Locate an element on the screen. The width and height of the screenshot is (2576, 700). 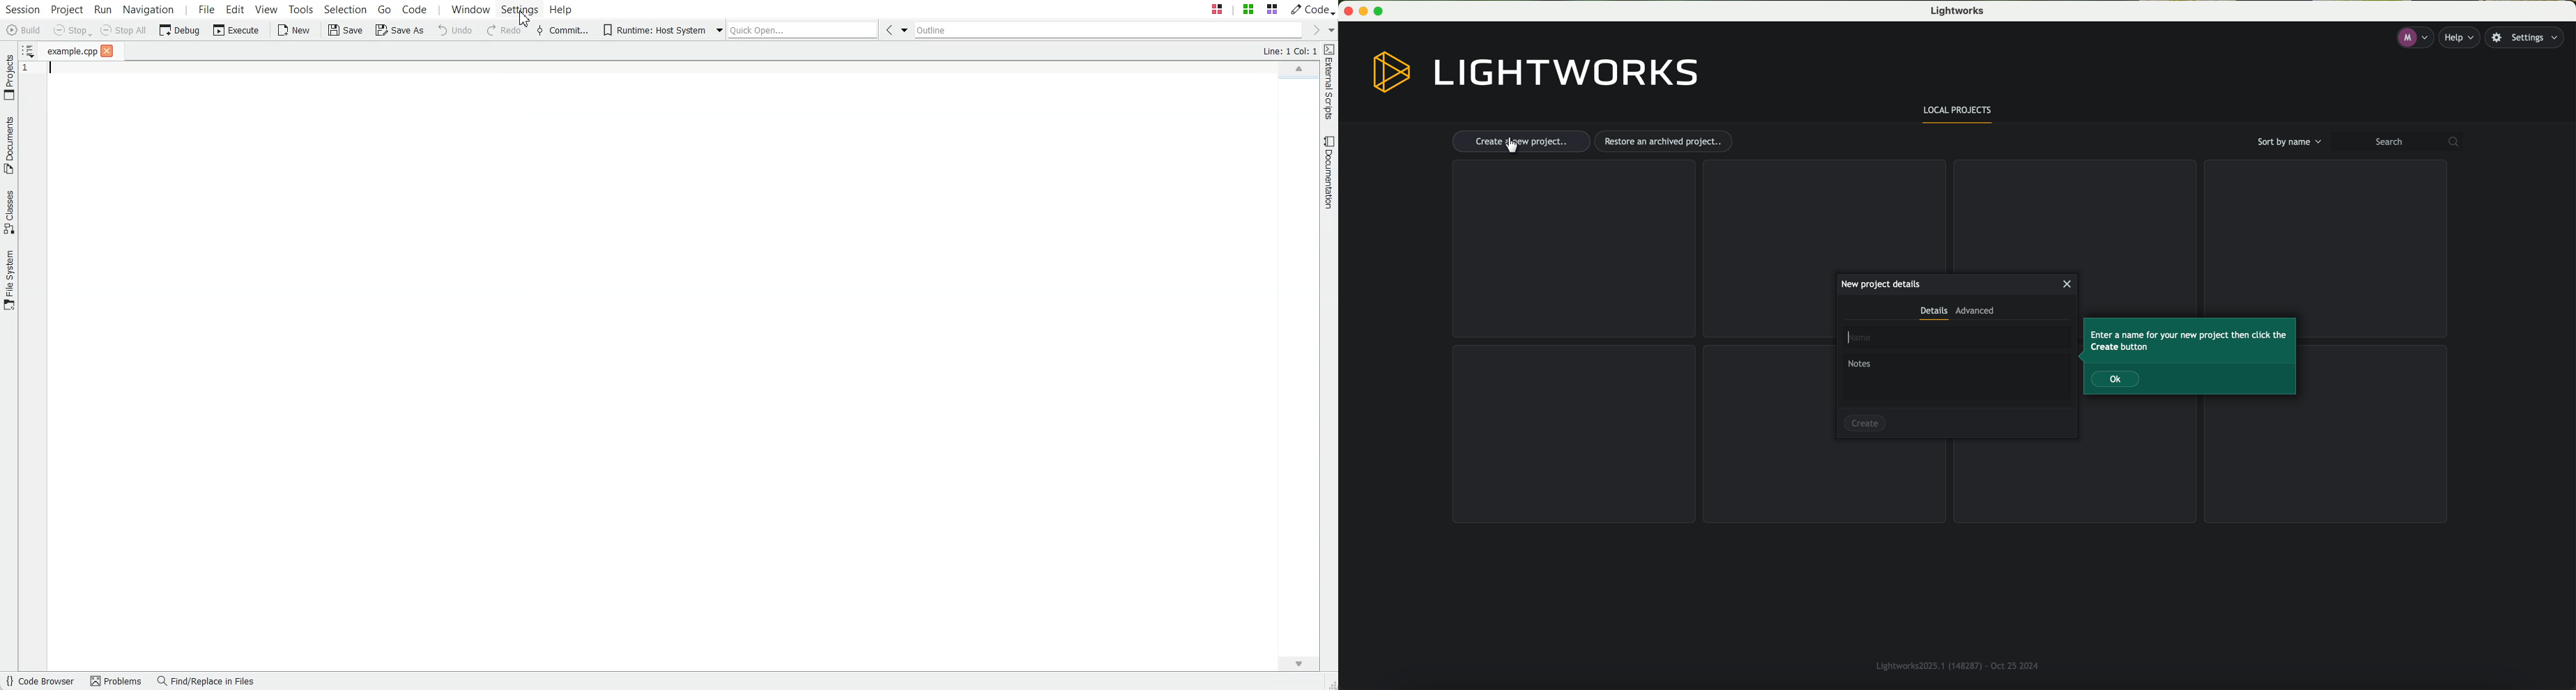
Execute is located at coordinates (236, 30).